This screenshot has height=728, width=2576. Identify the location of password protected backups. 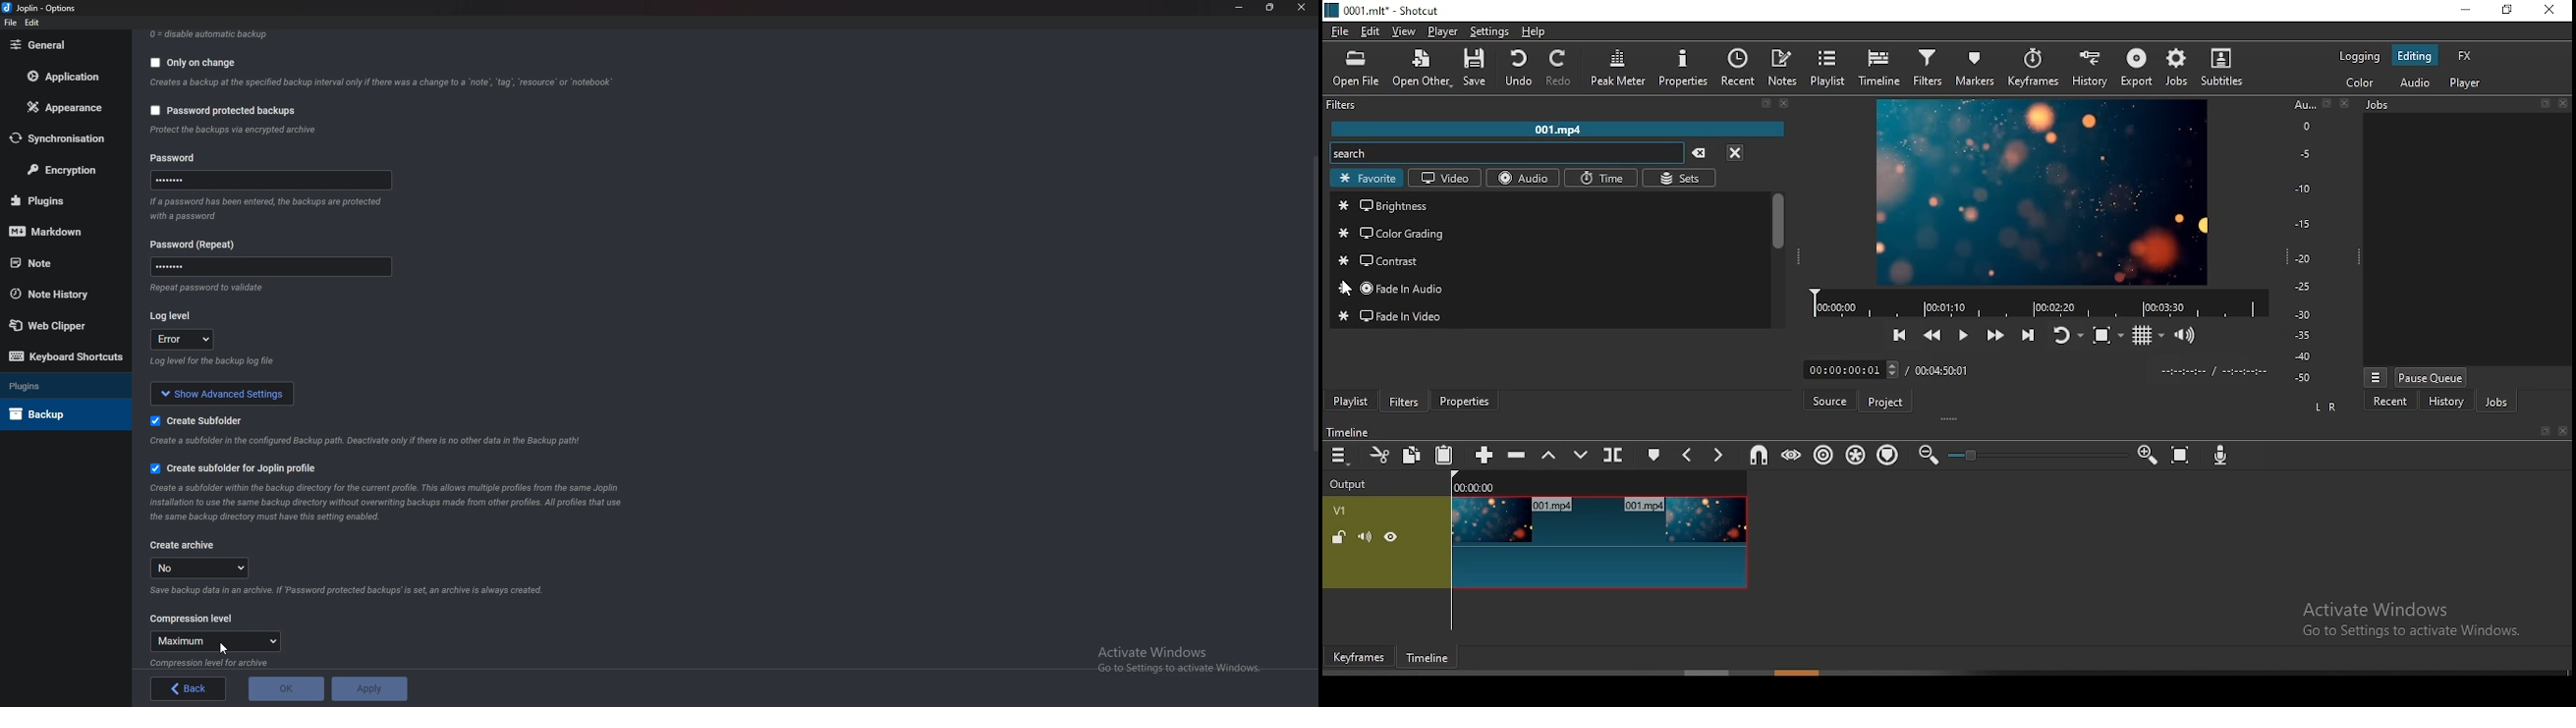
(224, 113).